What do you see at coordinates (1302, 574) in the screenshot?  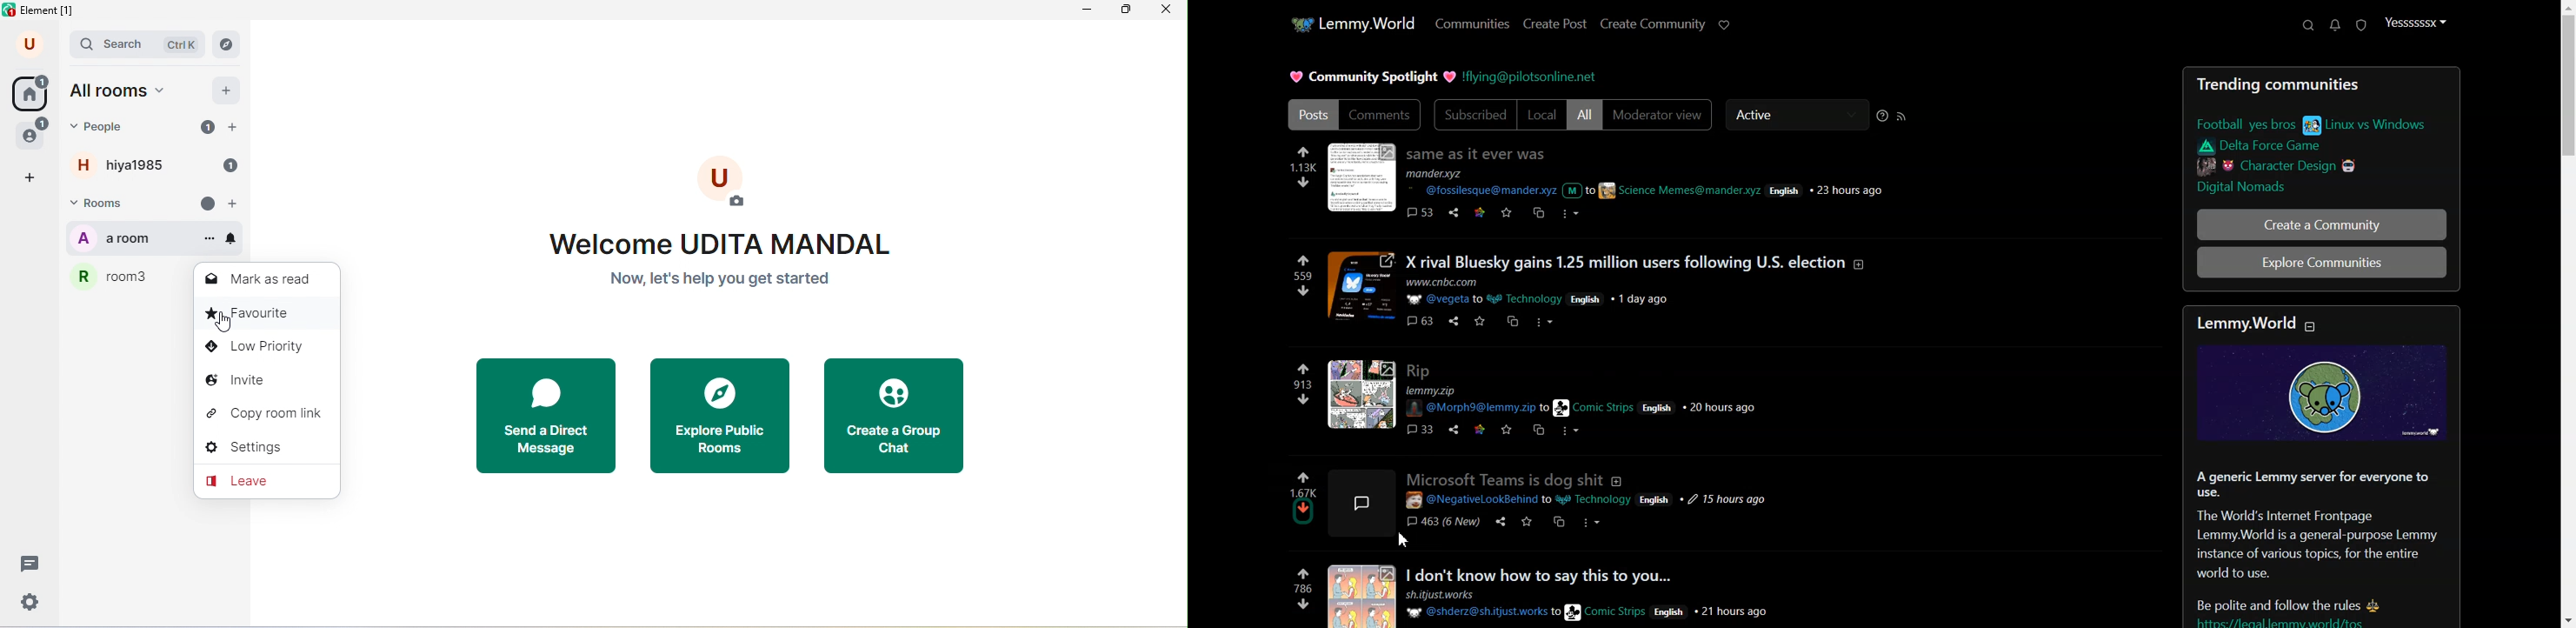 I see `up` at bounding box center [1302, 574].